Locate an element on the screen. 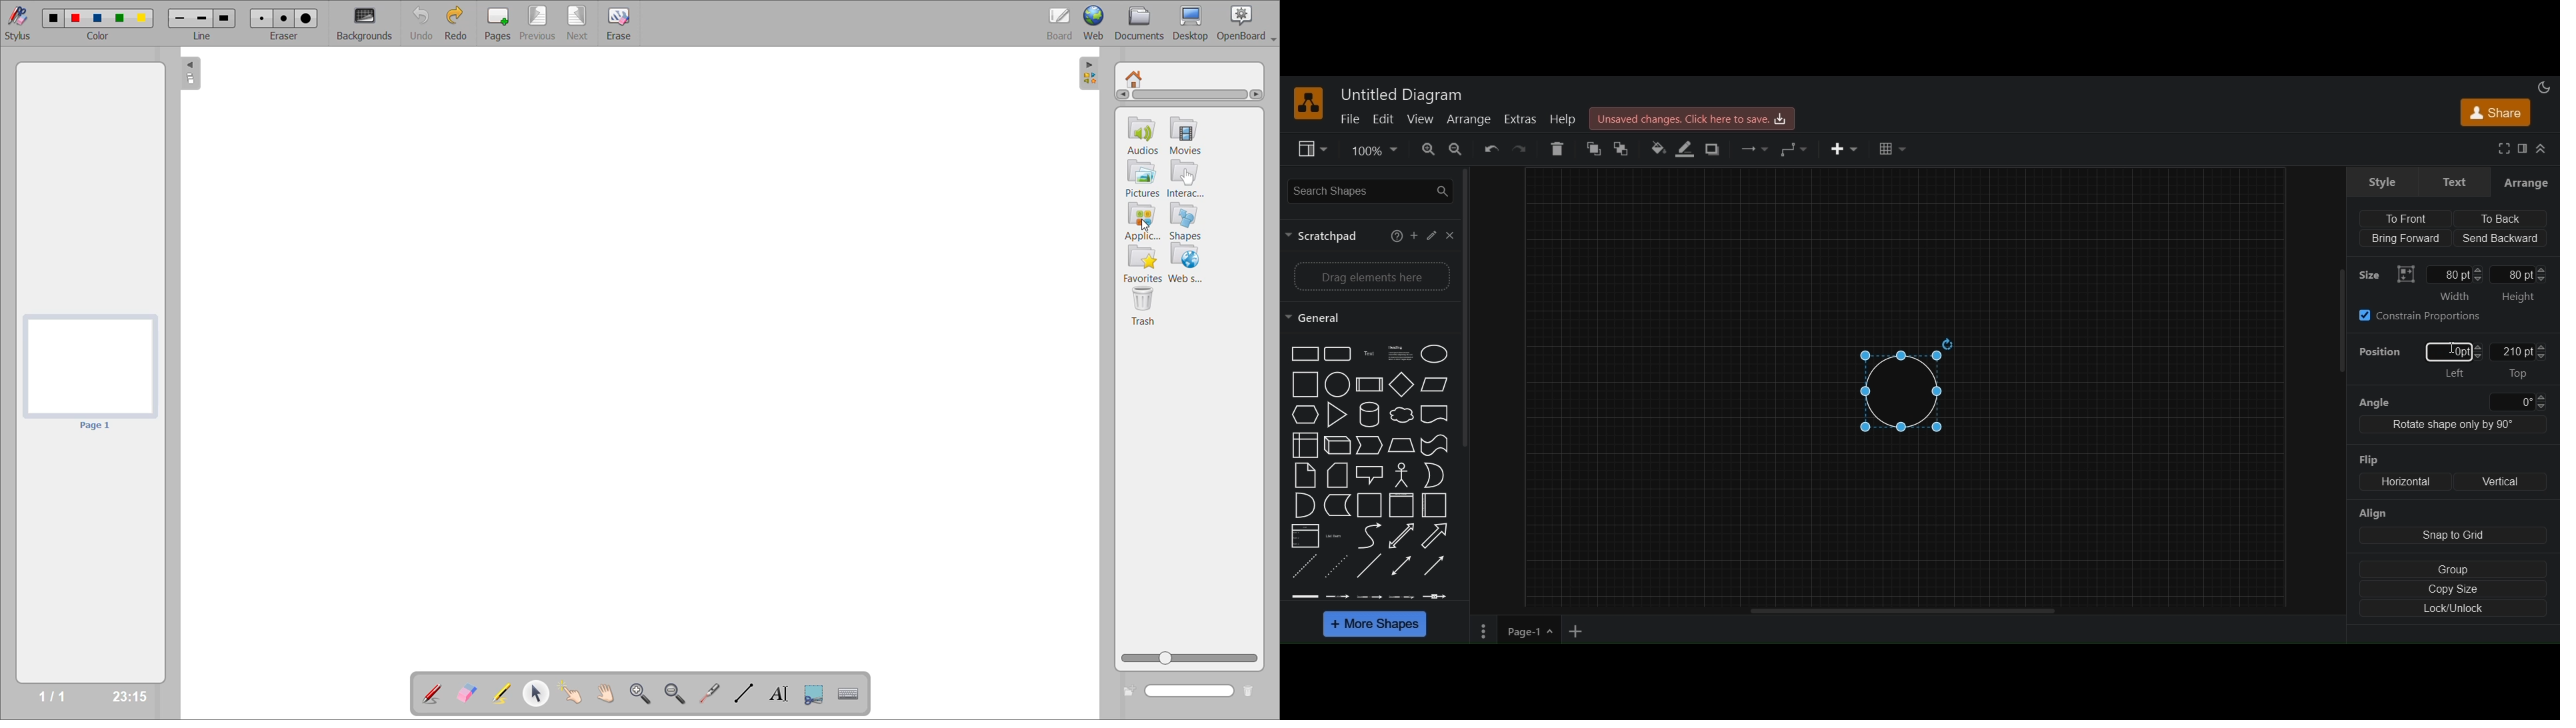 The width and height of the screenshot is (2576, 728). view is located at coordinates (1419, 119).